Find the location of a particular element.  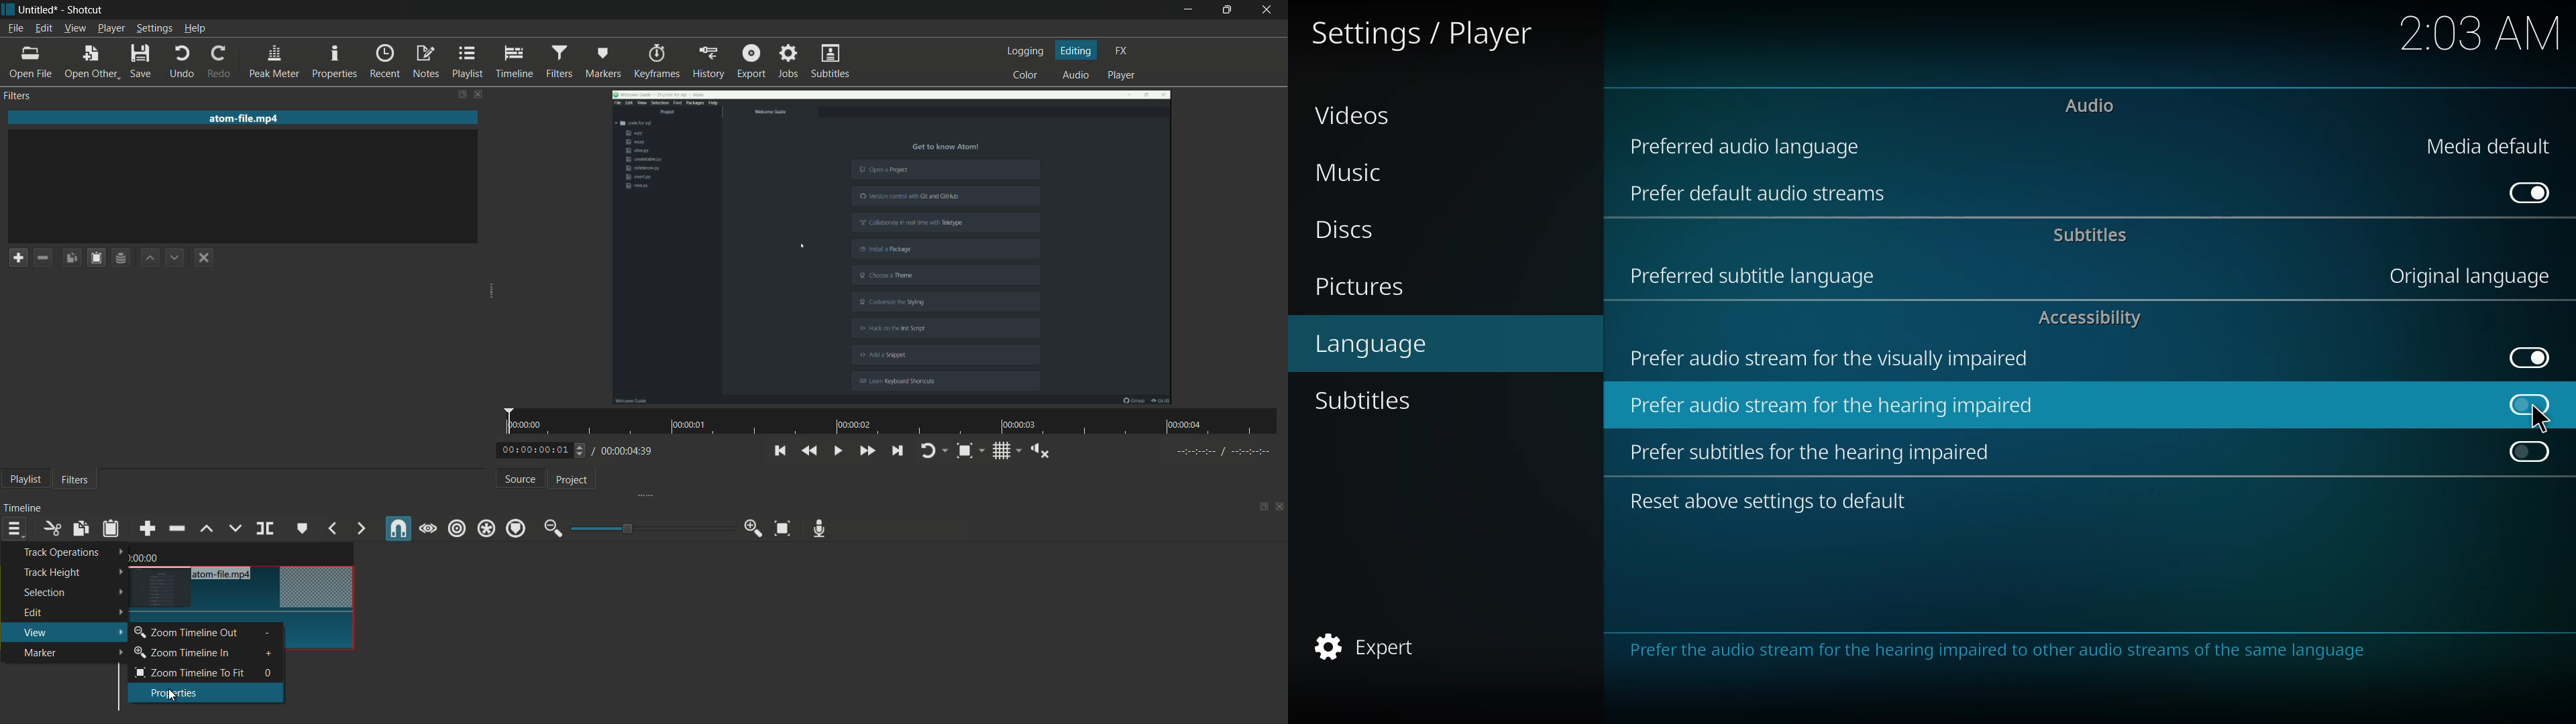

timeline menu is located at coordinates (14, 528).